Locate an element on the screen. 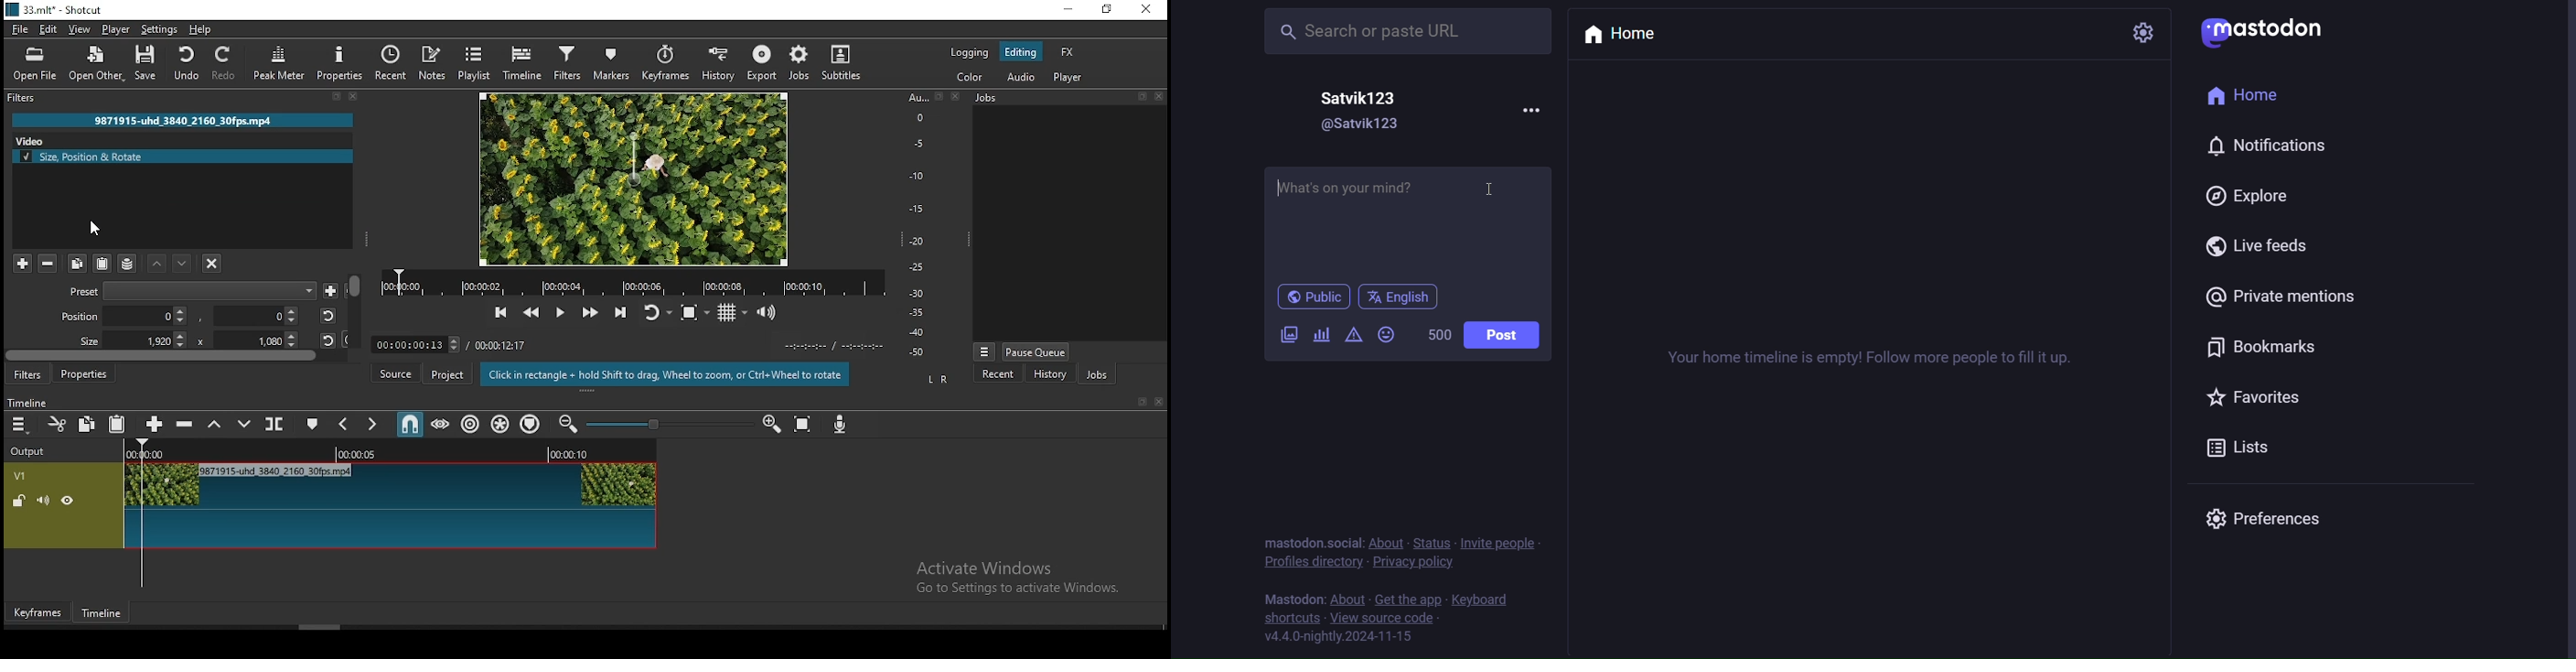  -35 is located at coordinates (915, 310).